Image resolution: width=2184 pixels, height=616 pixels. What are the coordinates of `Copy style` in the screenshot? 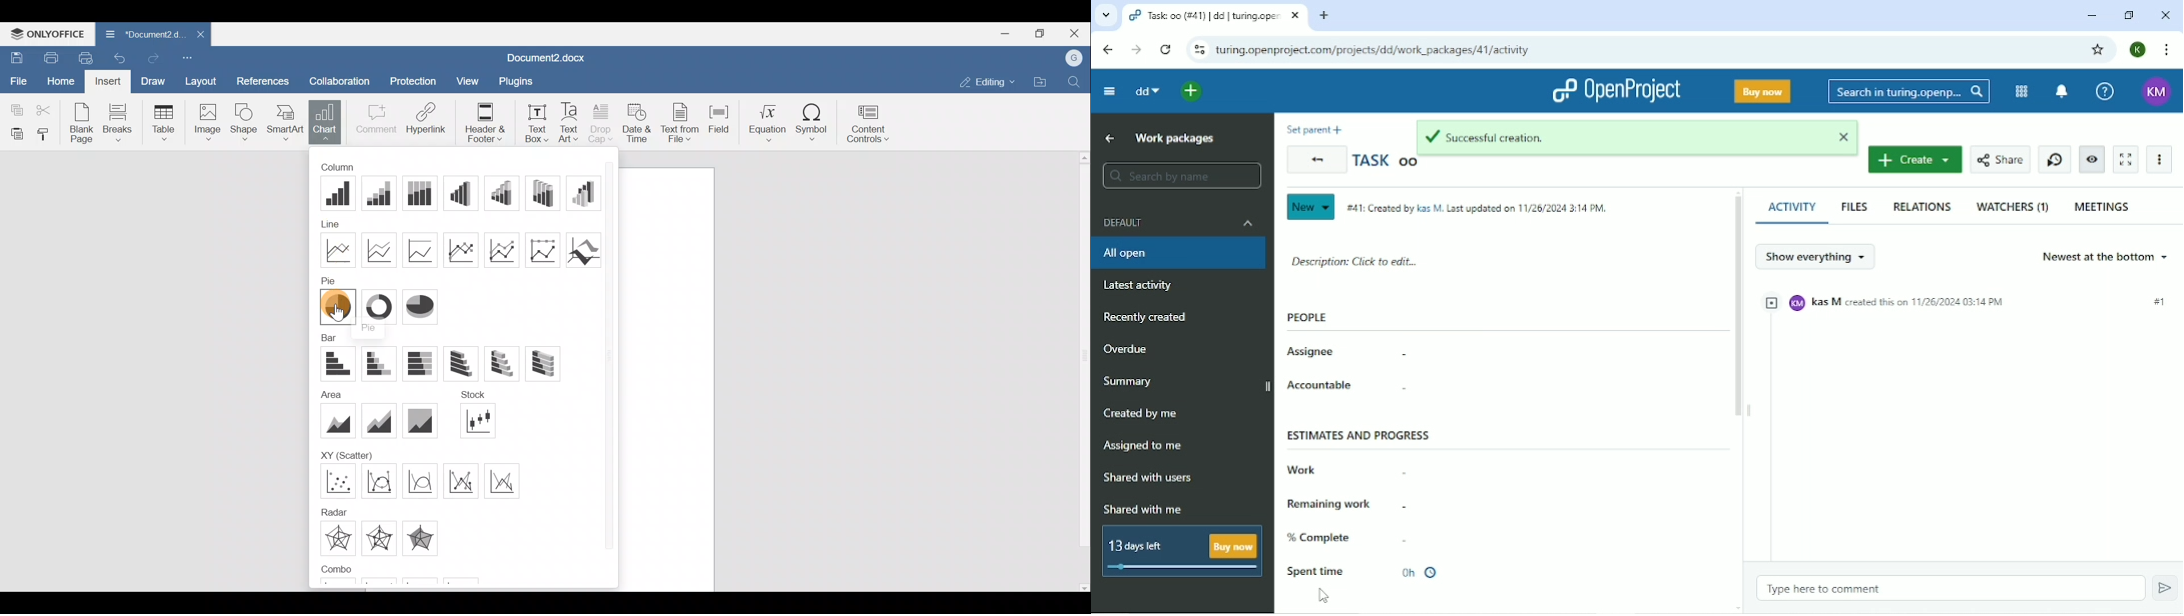 It's located at (48, 134).